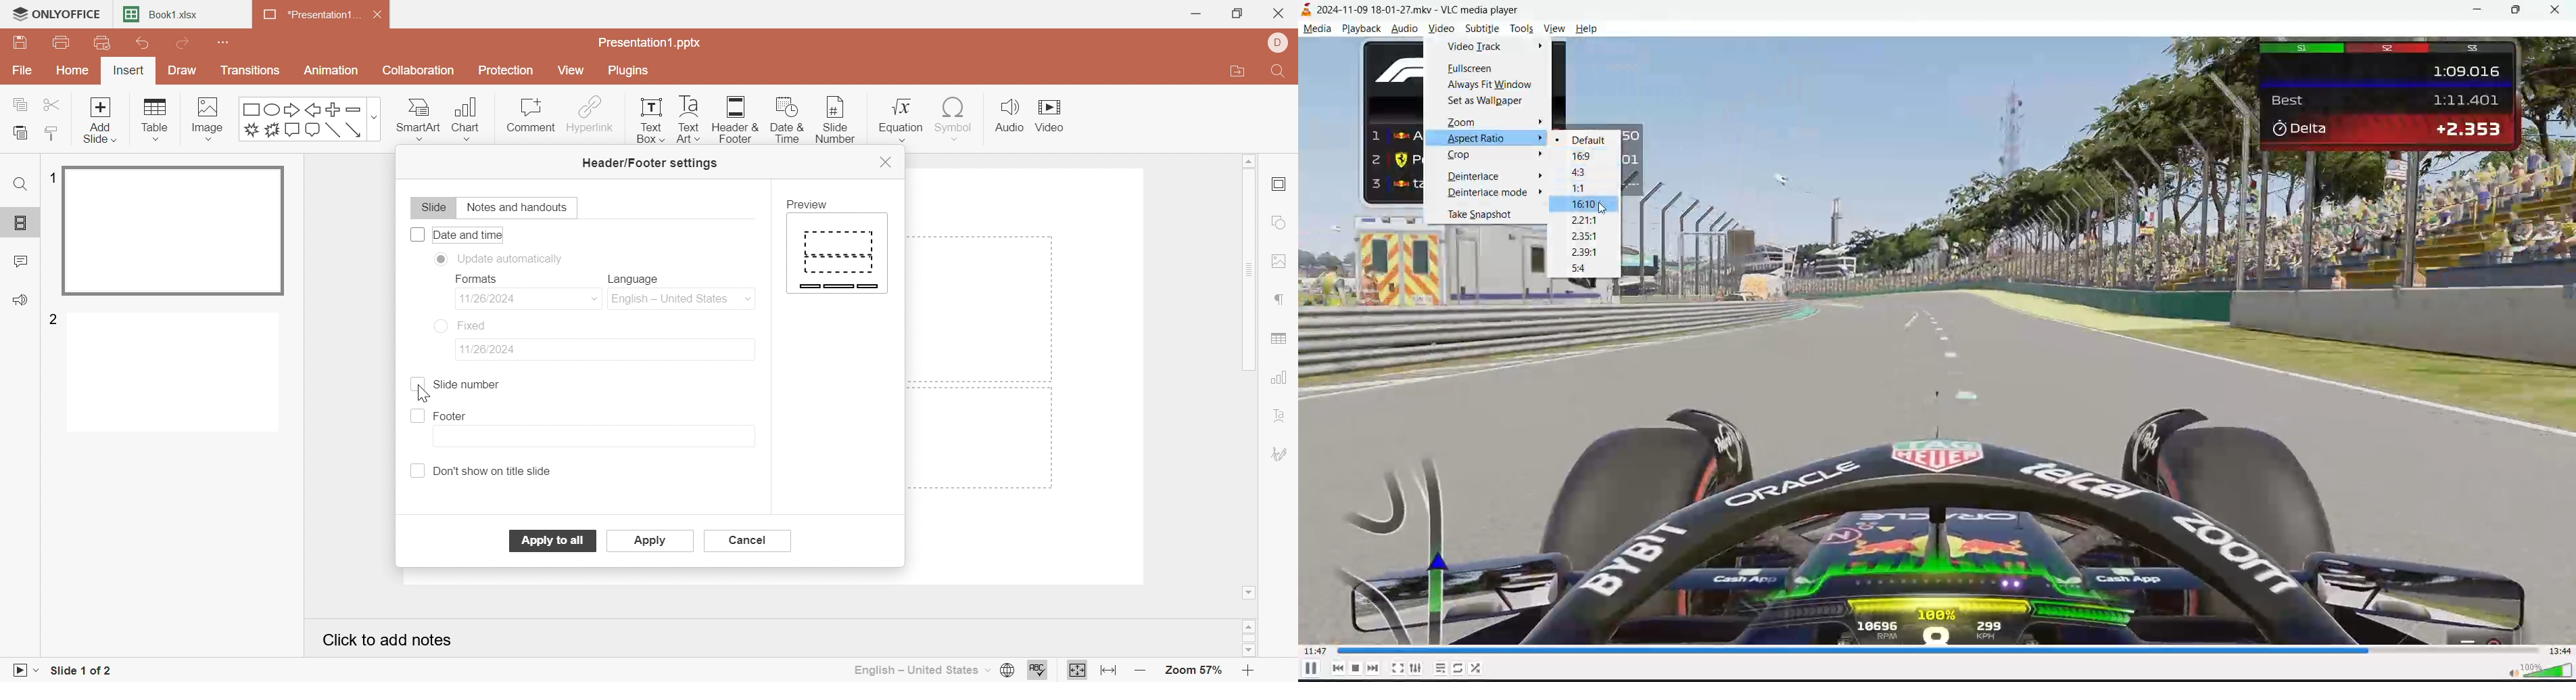  What do you see at coordinates (1195, 673) in the screenshot?
I see `Zoom 57%` at bounding box center [1195, 673].